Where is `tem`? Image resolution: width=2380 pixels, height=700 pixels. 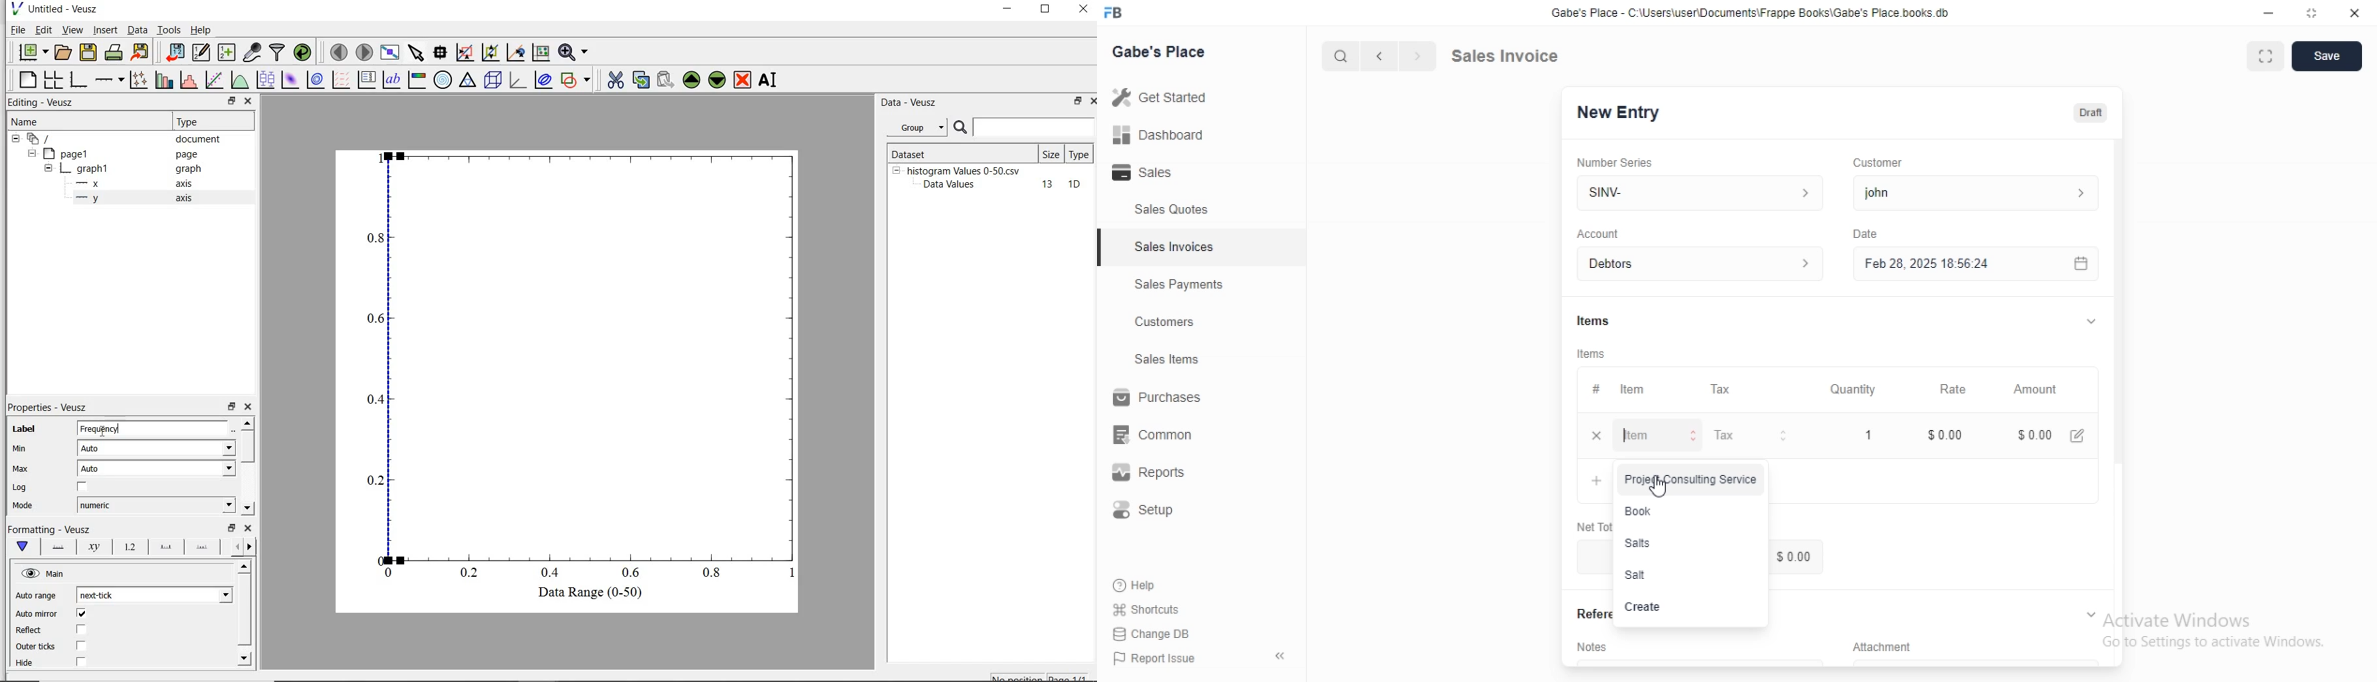 tem is located at coordinates (1638, 389).